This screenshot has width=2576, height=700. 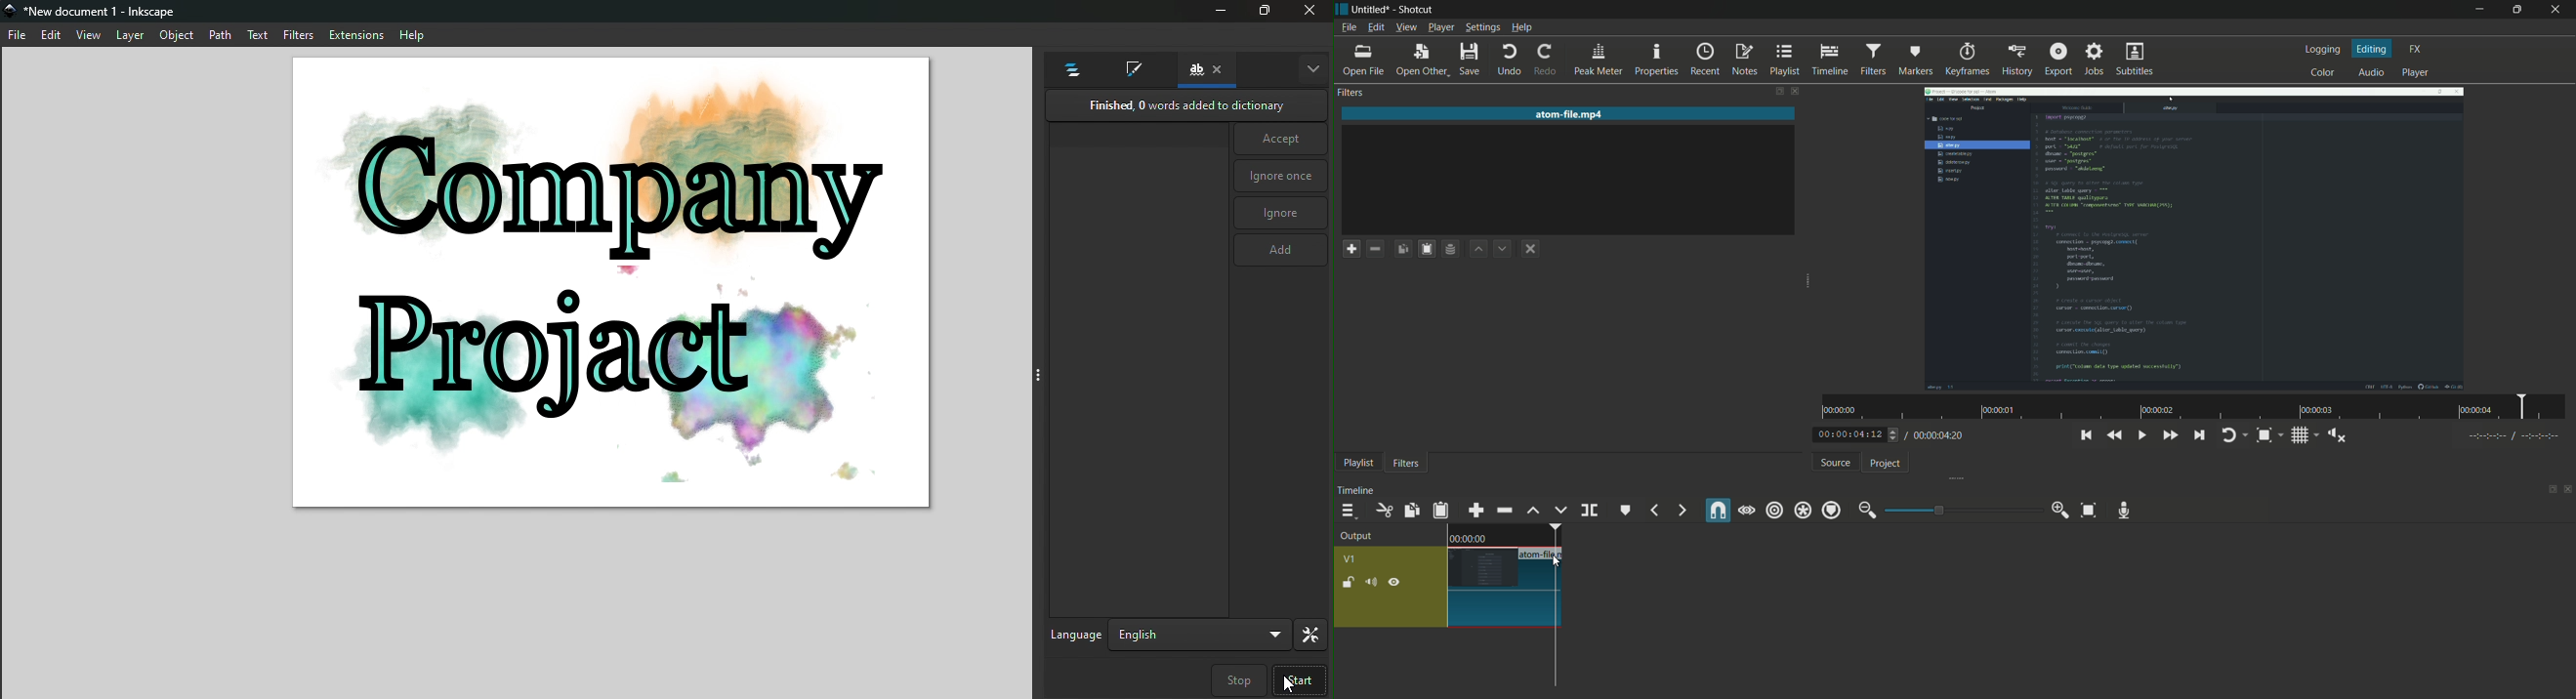 What do you see at coordinates (1672, 561) in the screenshot?
I see `Ctrl + Shift + M` at bounding box center [1672, 561].